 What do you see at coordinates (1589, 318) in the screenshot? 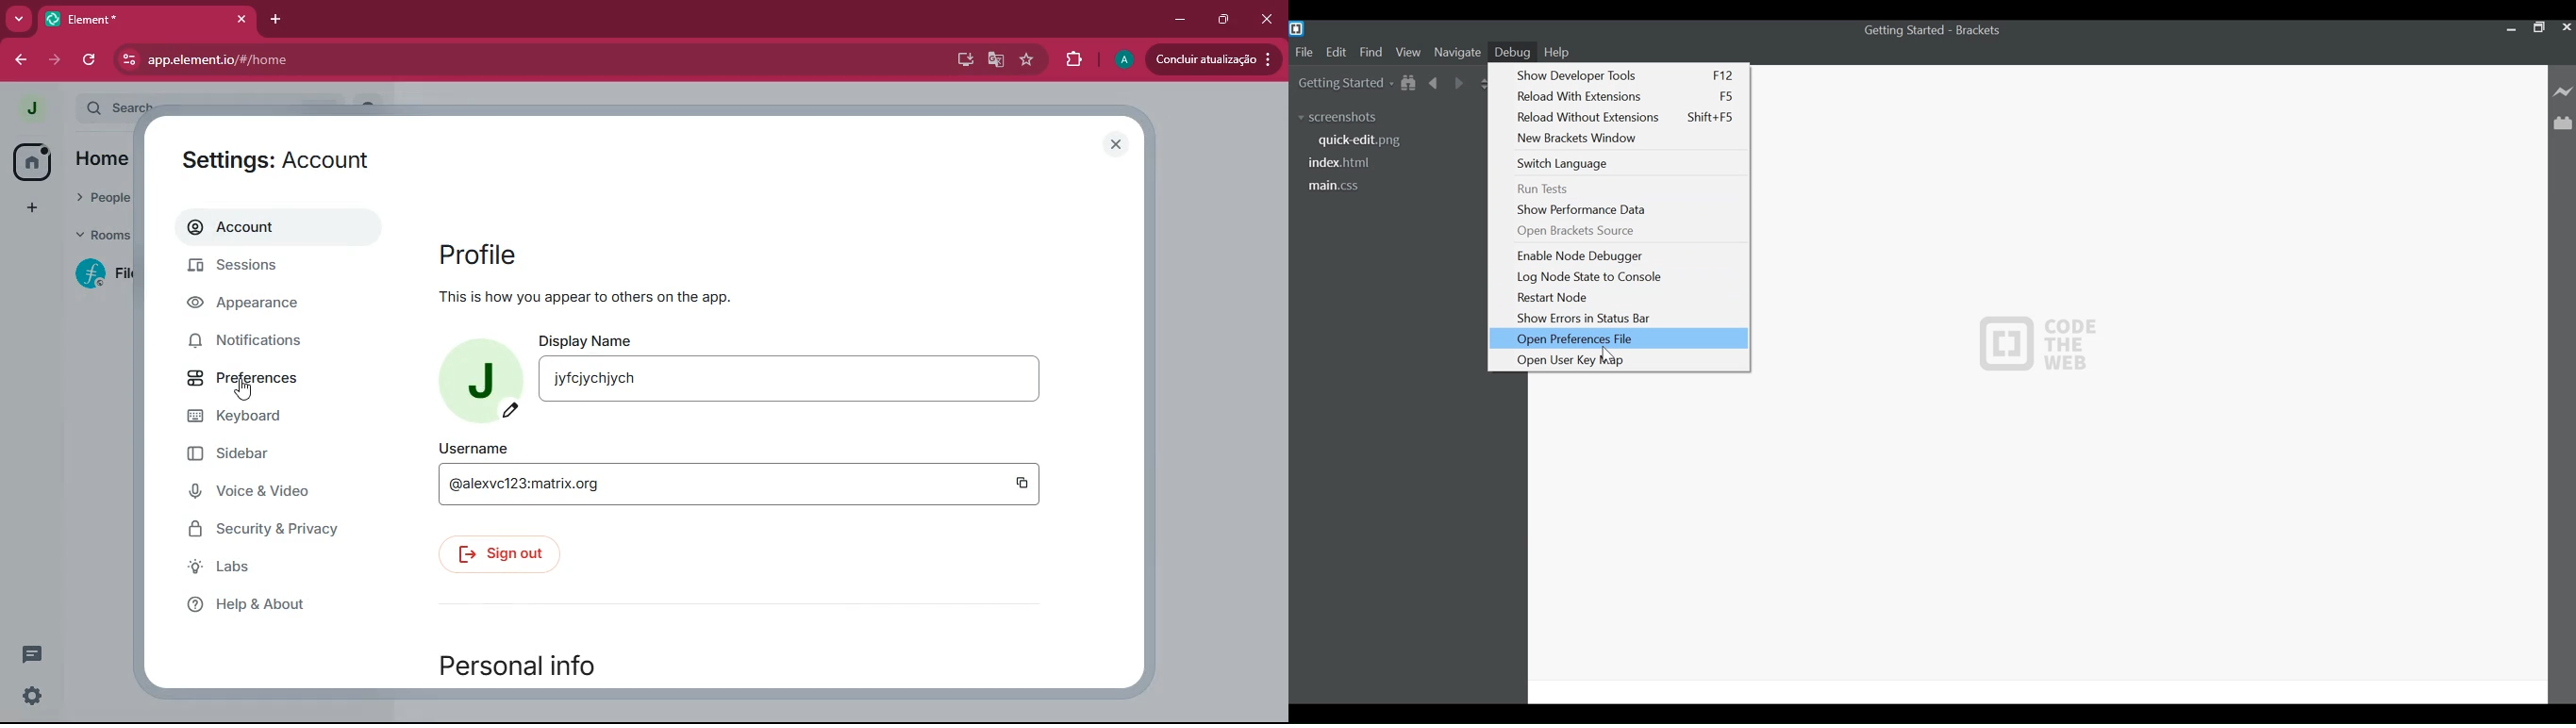
I see `Show Errors in Status Bar` at bounding box center [1589, 318].